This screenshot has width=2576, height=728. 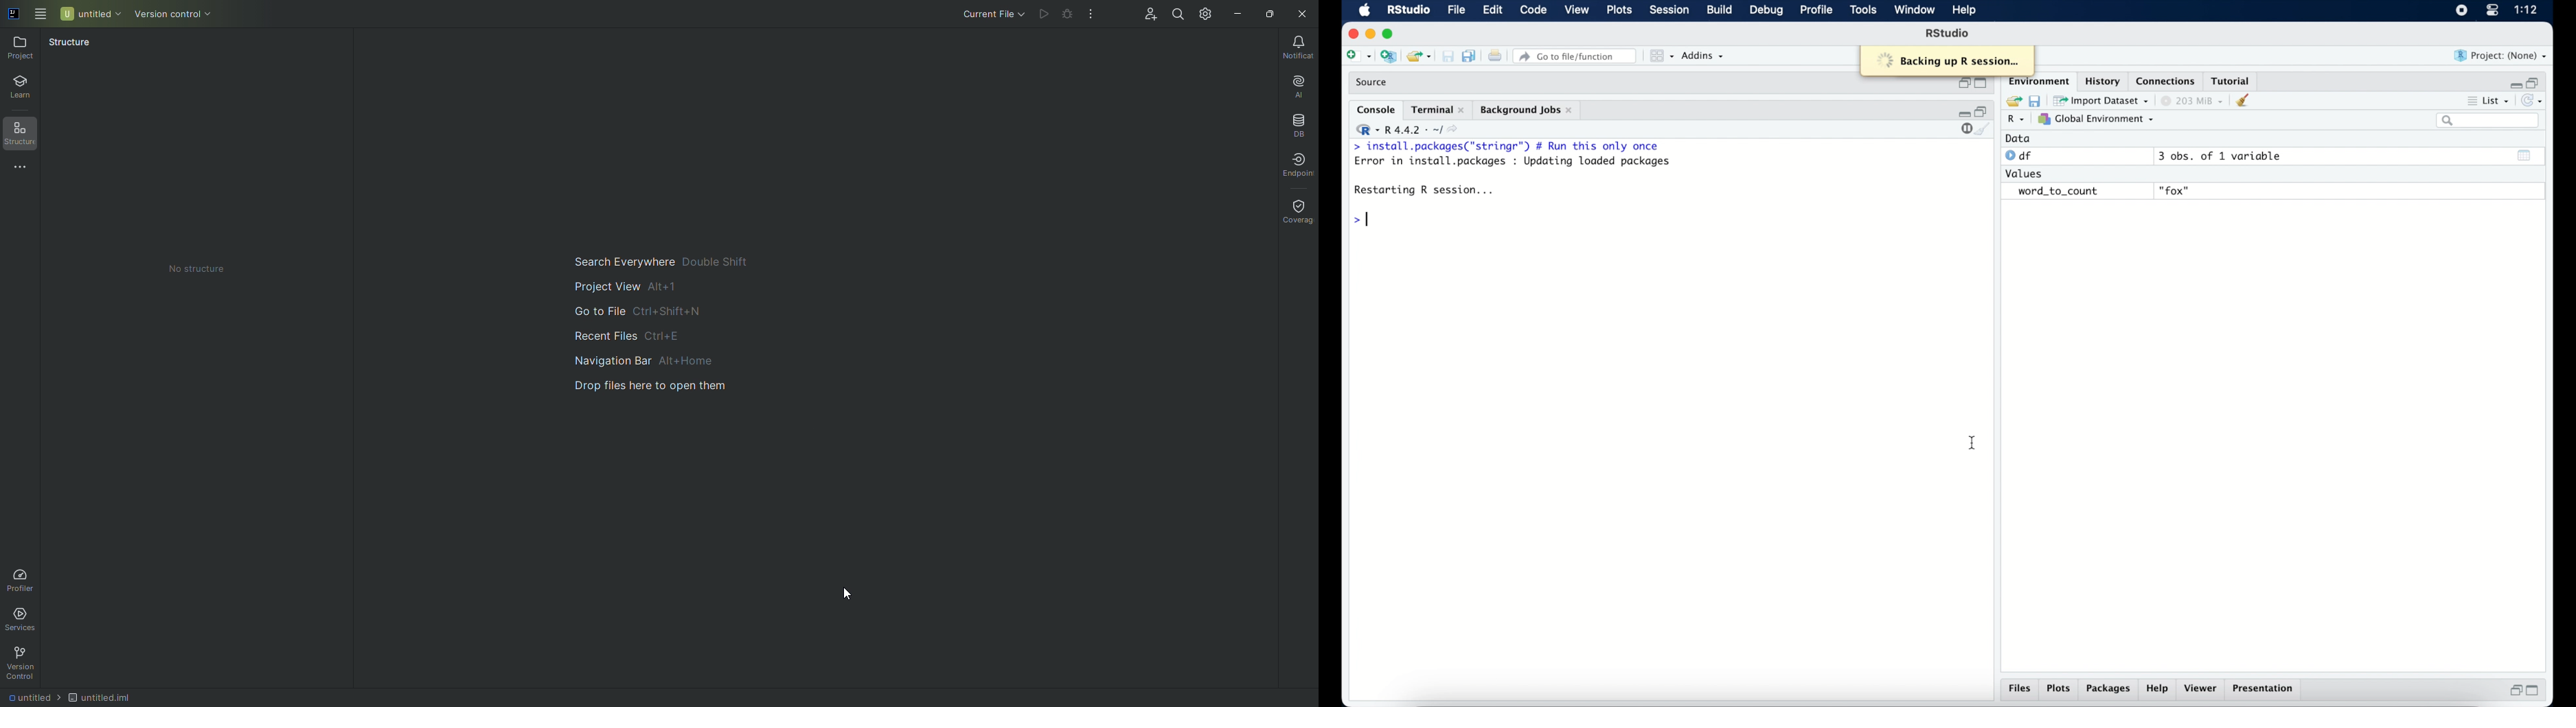 What do you see at coordinates (2525, 155) in the screenshot?
I see `show output window` at bounding box center [2525, 155].